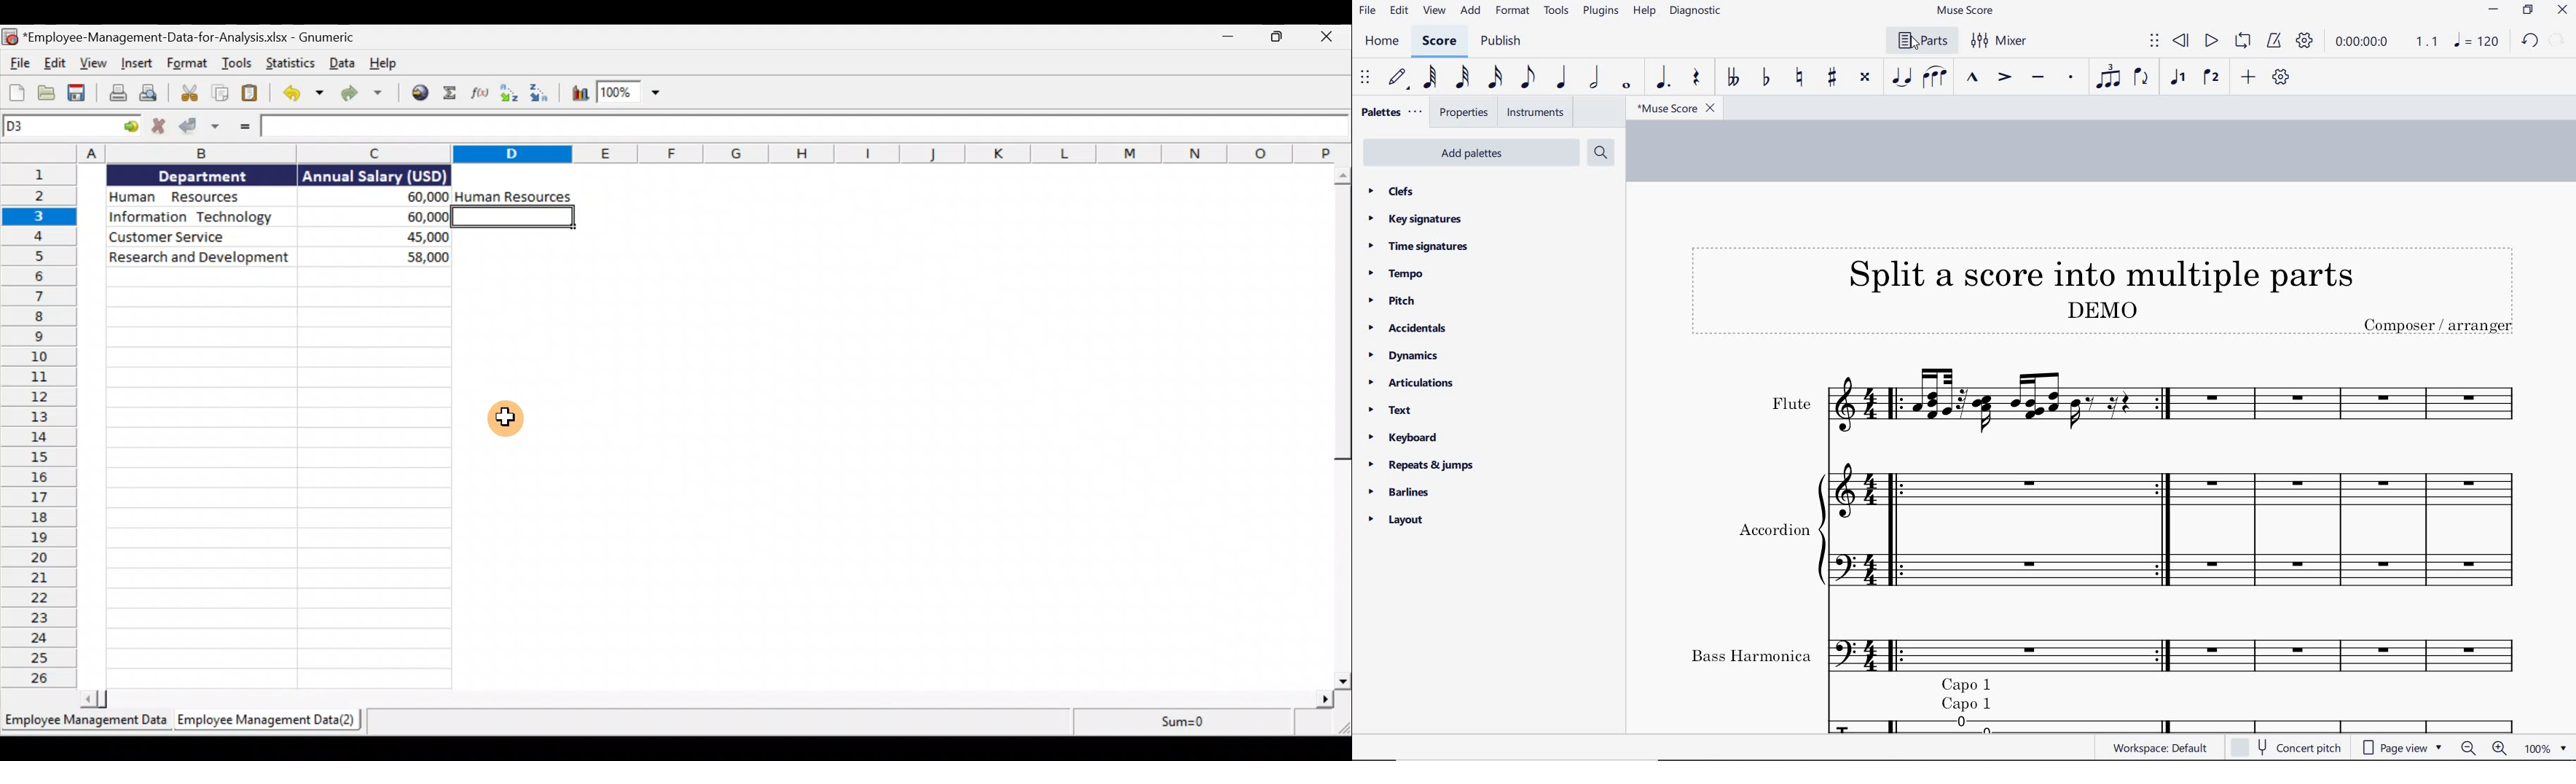  What do you see at coordinates (2494, 11) in the screenshot?
I see `MINIMIZE` at bounding box center [2494, 11].